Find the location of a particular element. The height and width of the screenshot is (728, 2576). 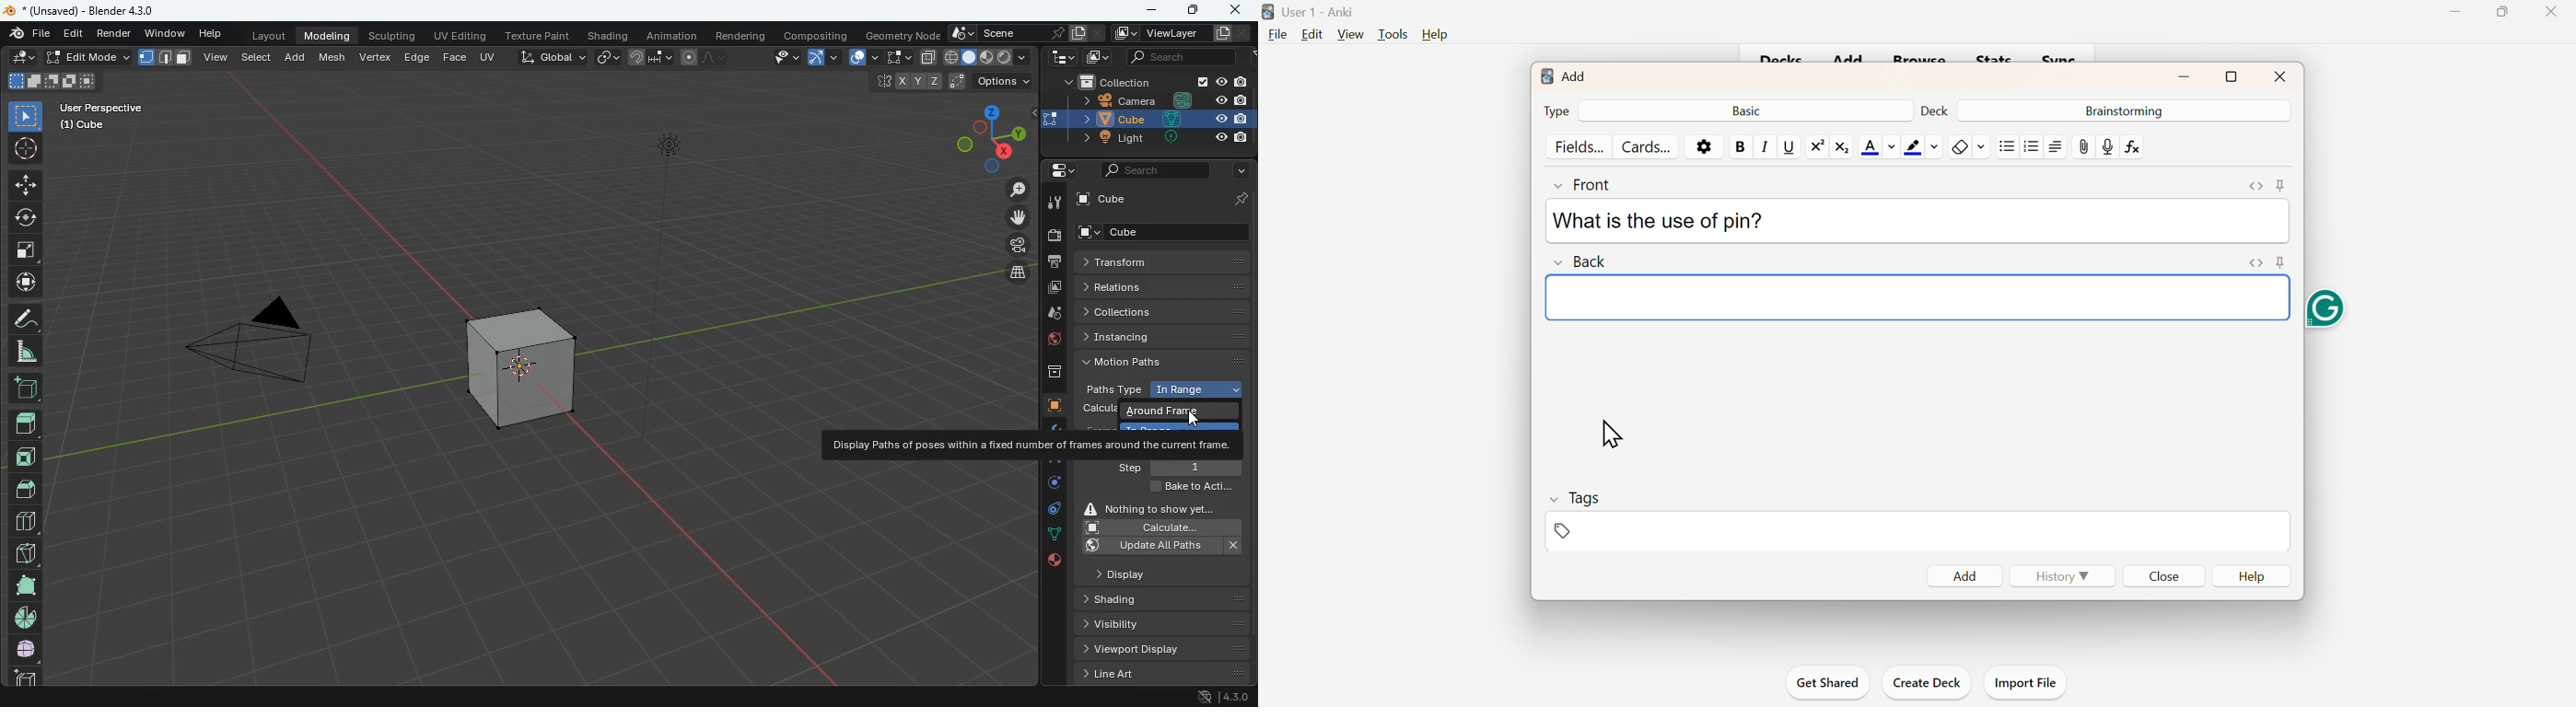

What is the use of pin? is located at coordinates (1658, 221).